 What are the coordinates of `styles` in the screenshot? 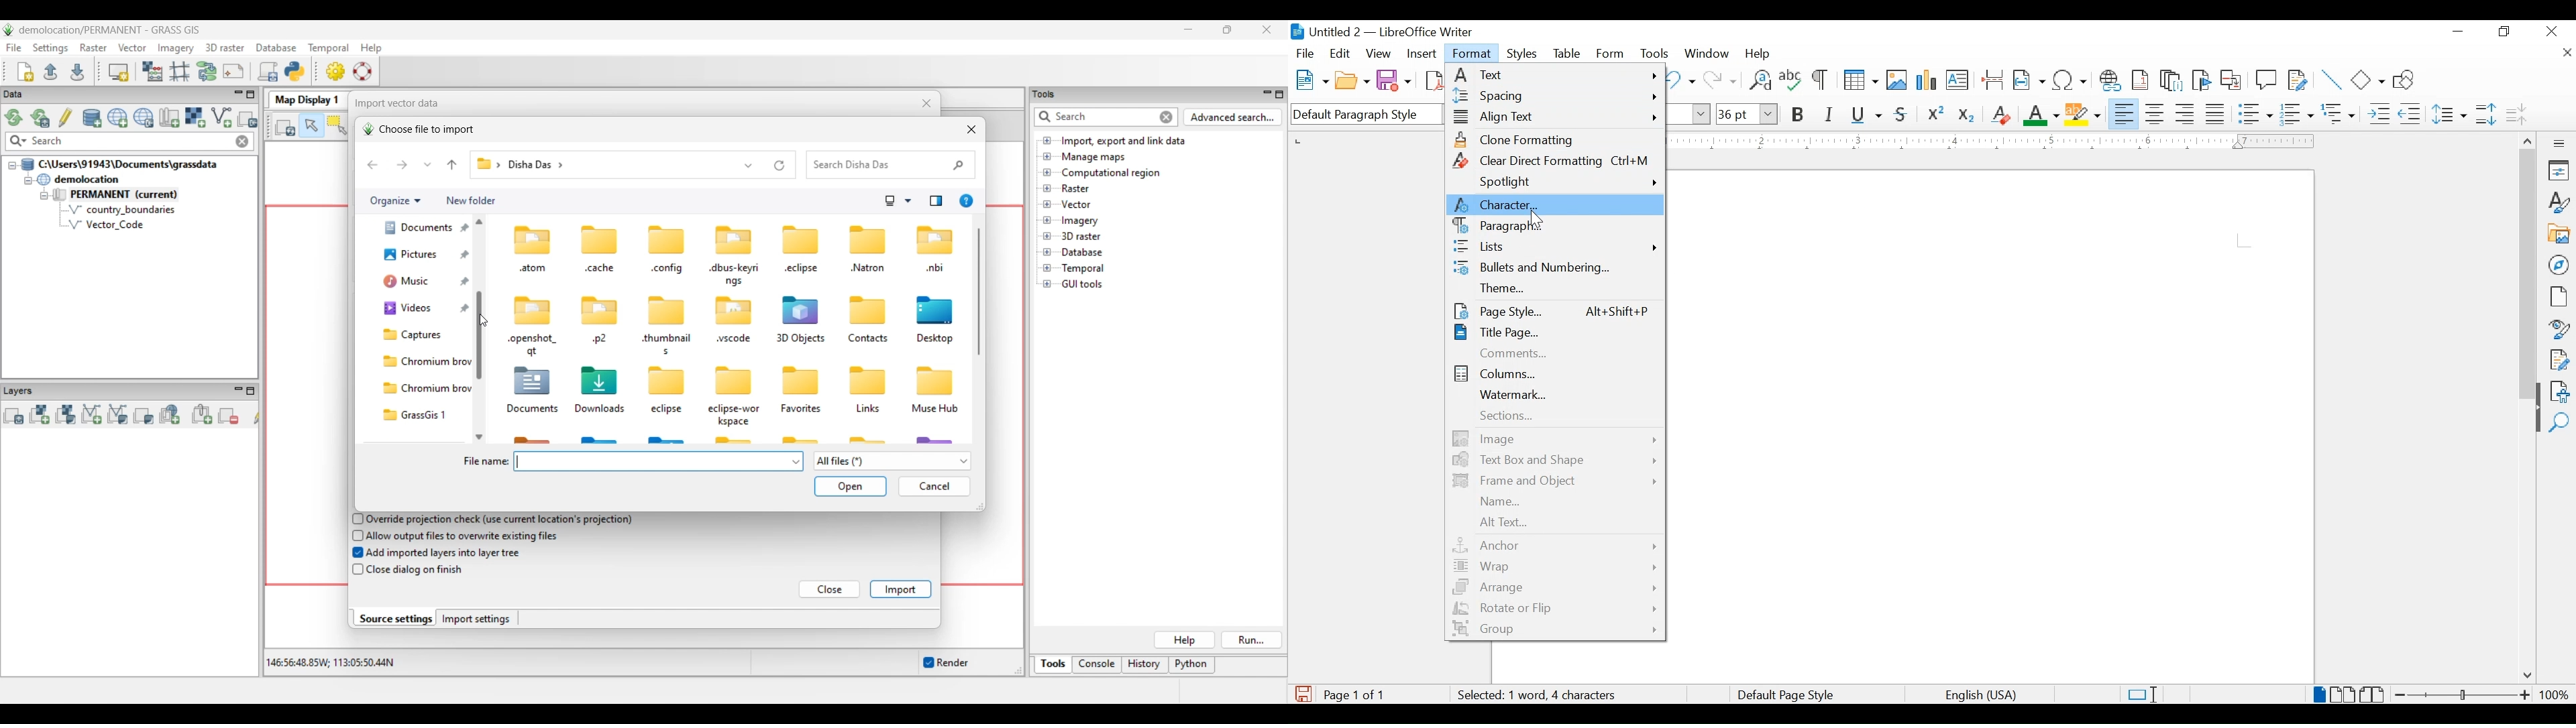 It's located at (2560, 202).